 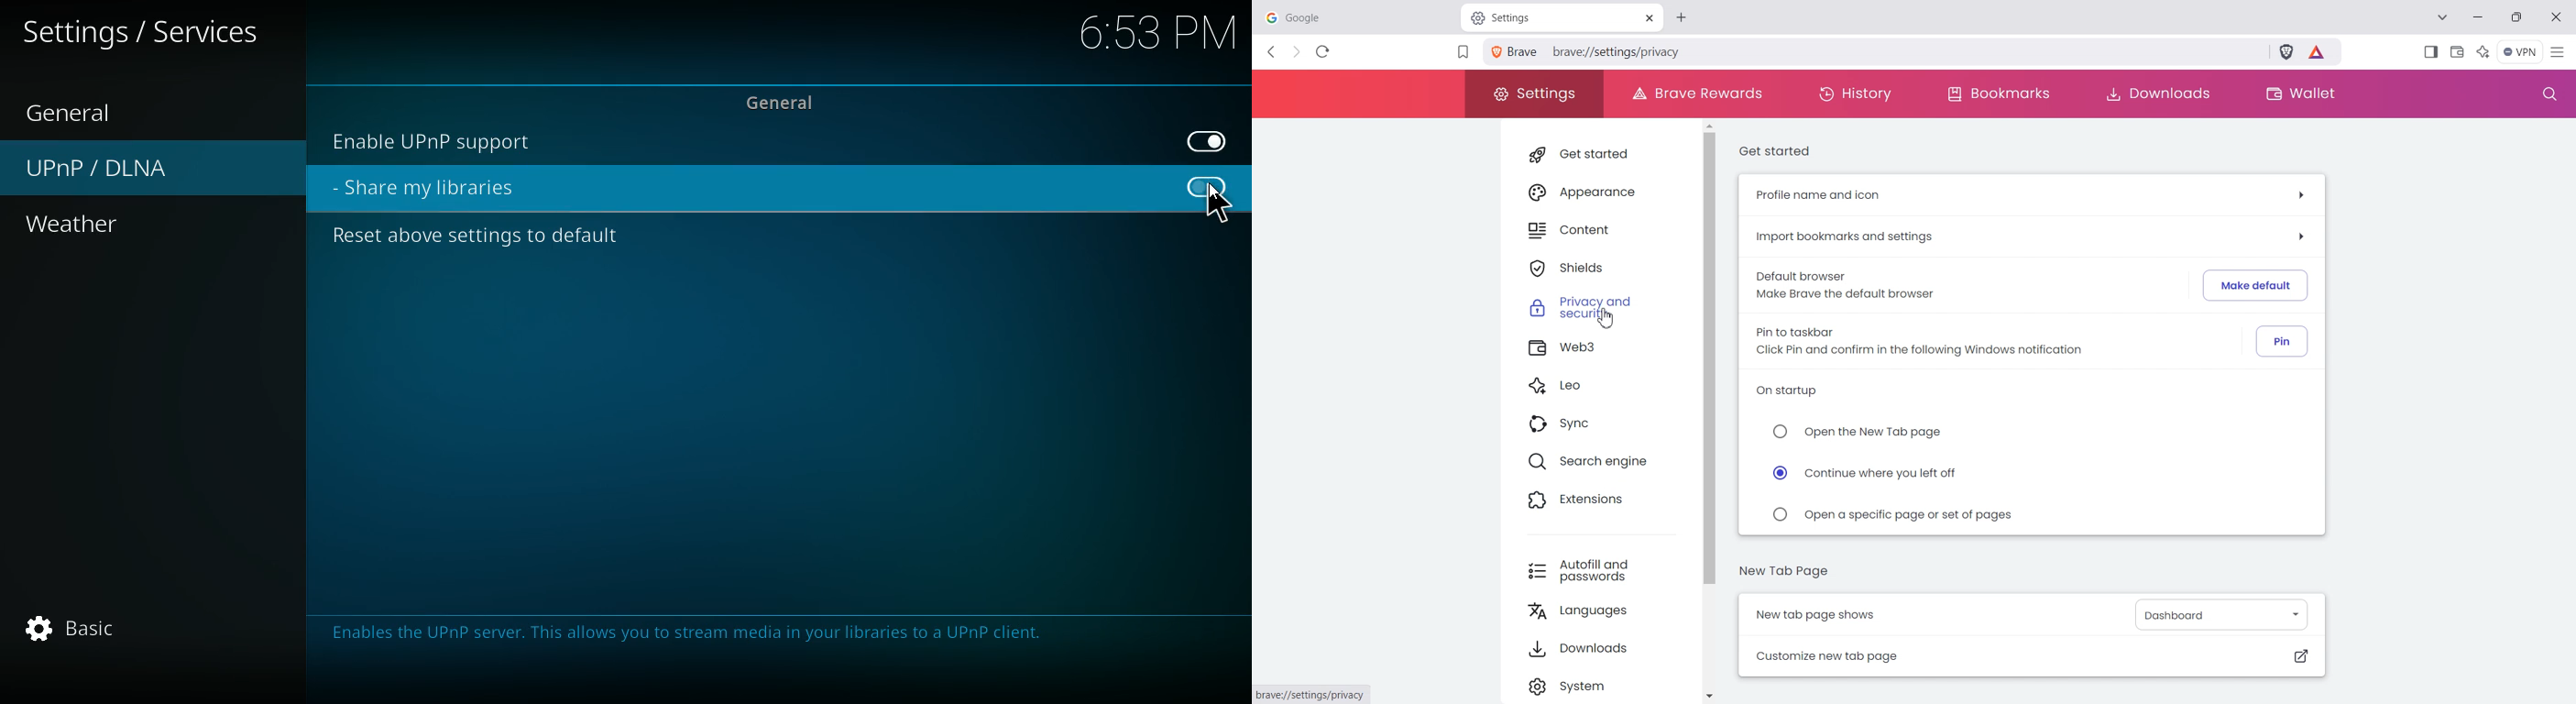 What do you see at coordinates (785, 102) in the screenshot?
I see `general ` at bounding box center [785, 102].